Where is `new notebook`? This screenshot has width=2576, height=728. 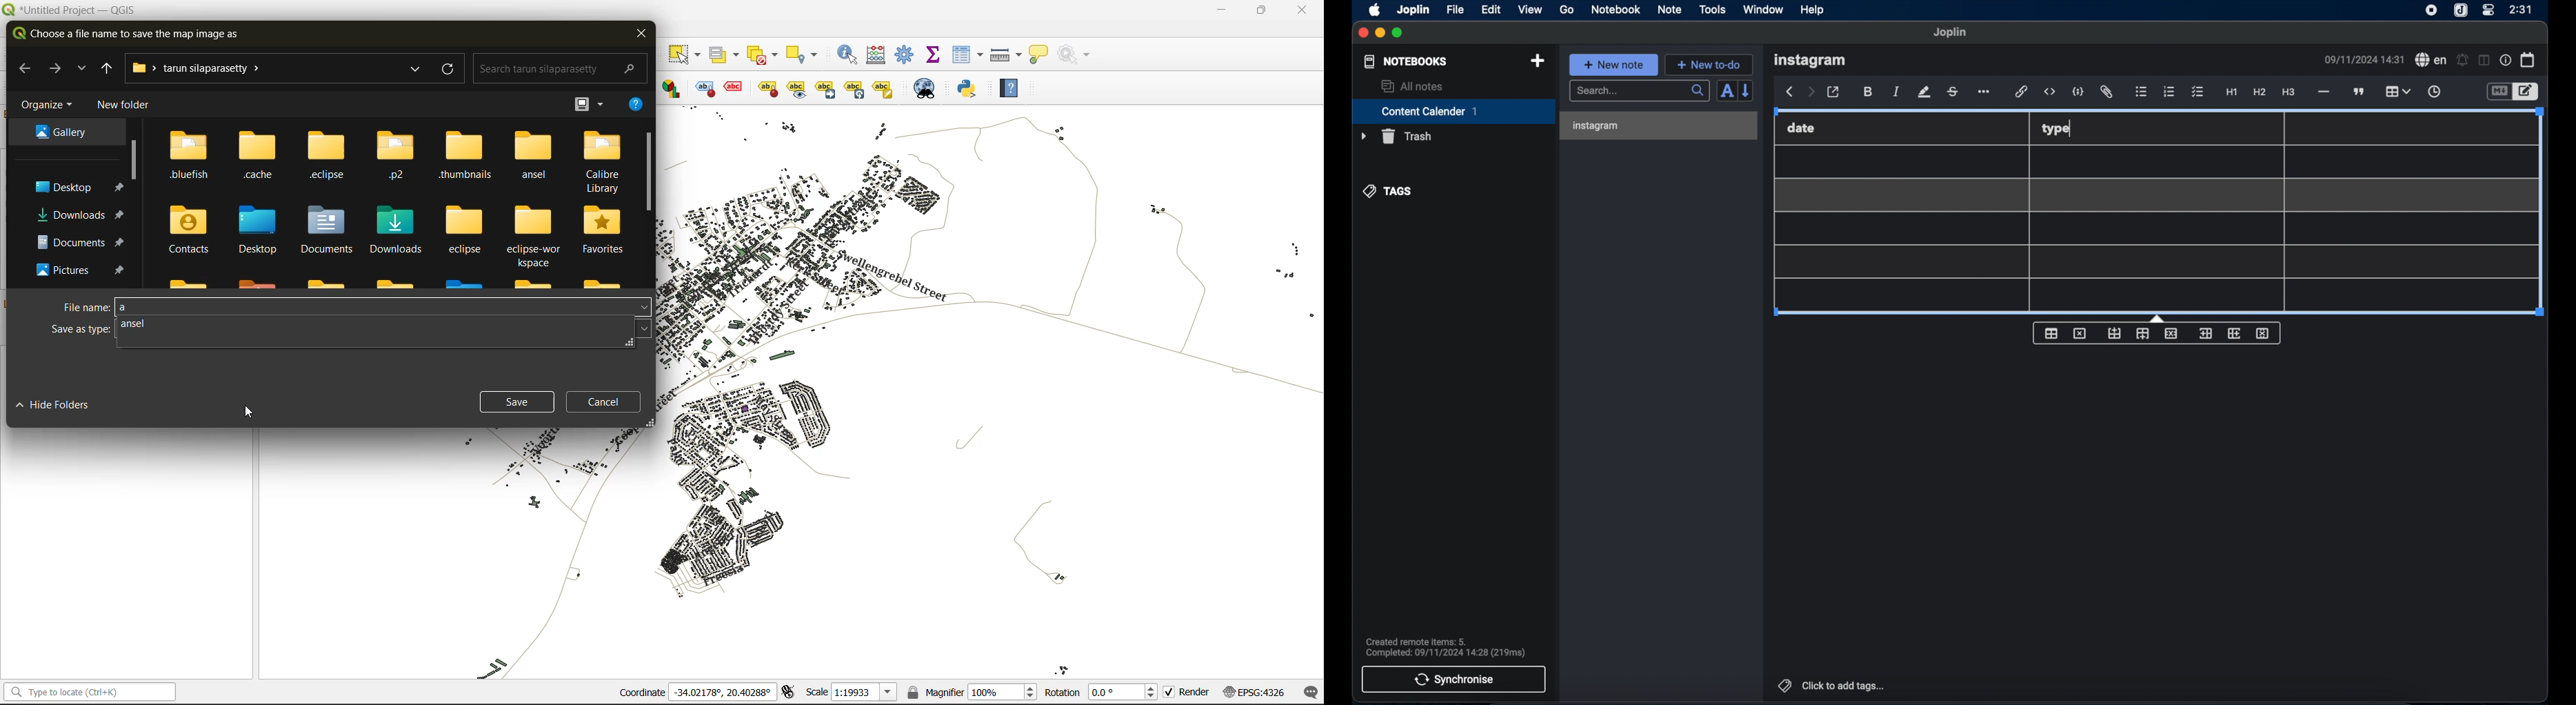
new notebook is located at coordinates (1539, 61).